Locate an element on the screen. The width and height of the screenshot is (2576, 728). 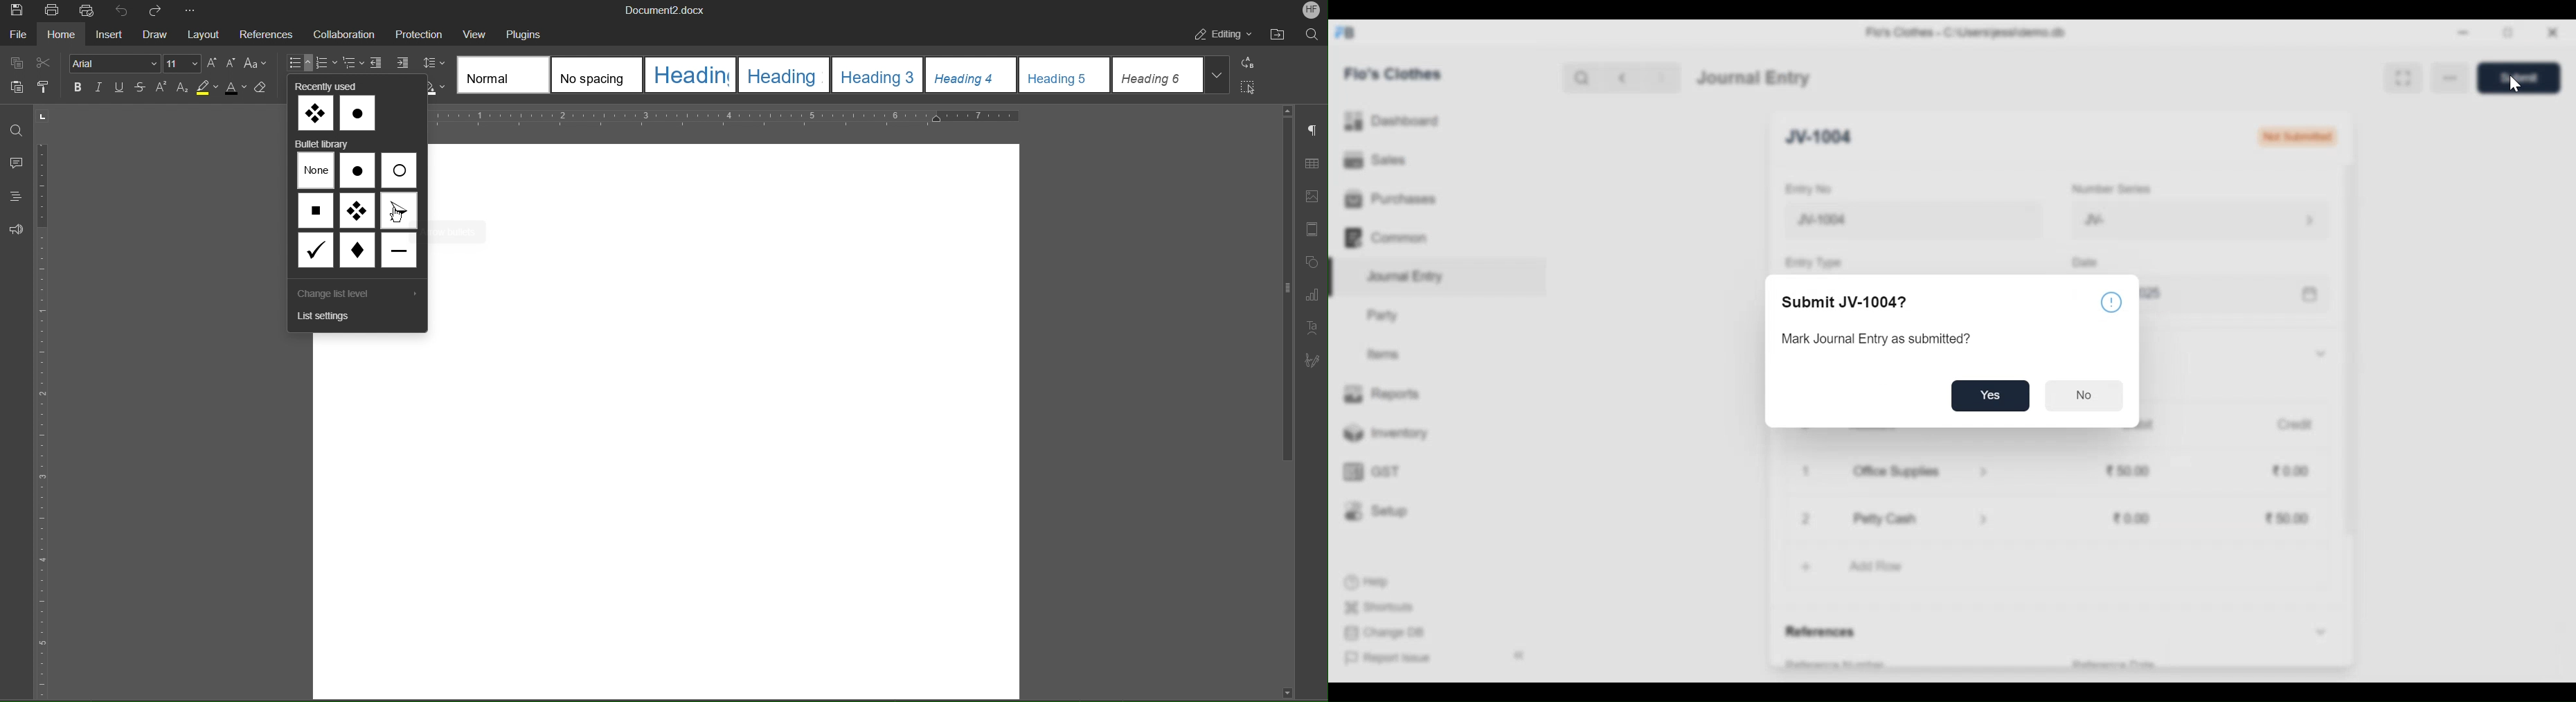
Superscript is located at coordinates (164, 87).